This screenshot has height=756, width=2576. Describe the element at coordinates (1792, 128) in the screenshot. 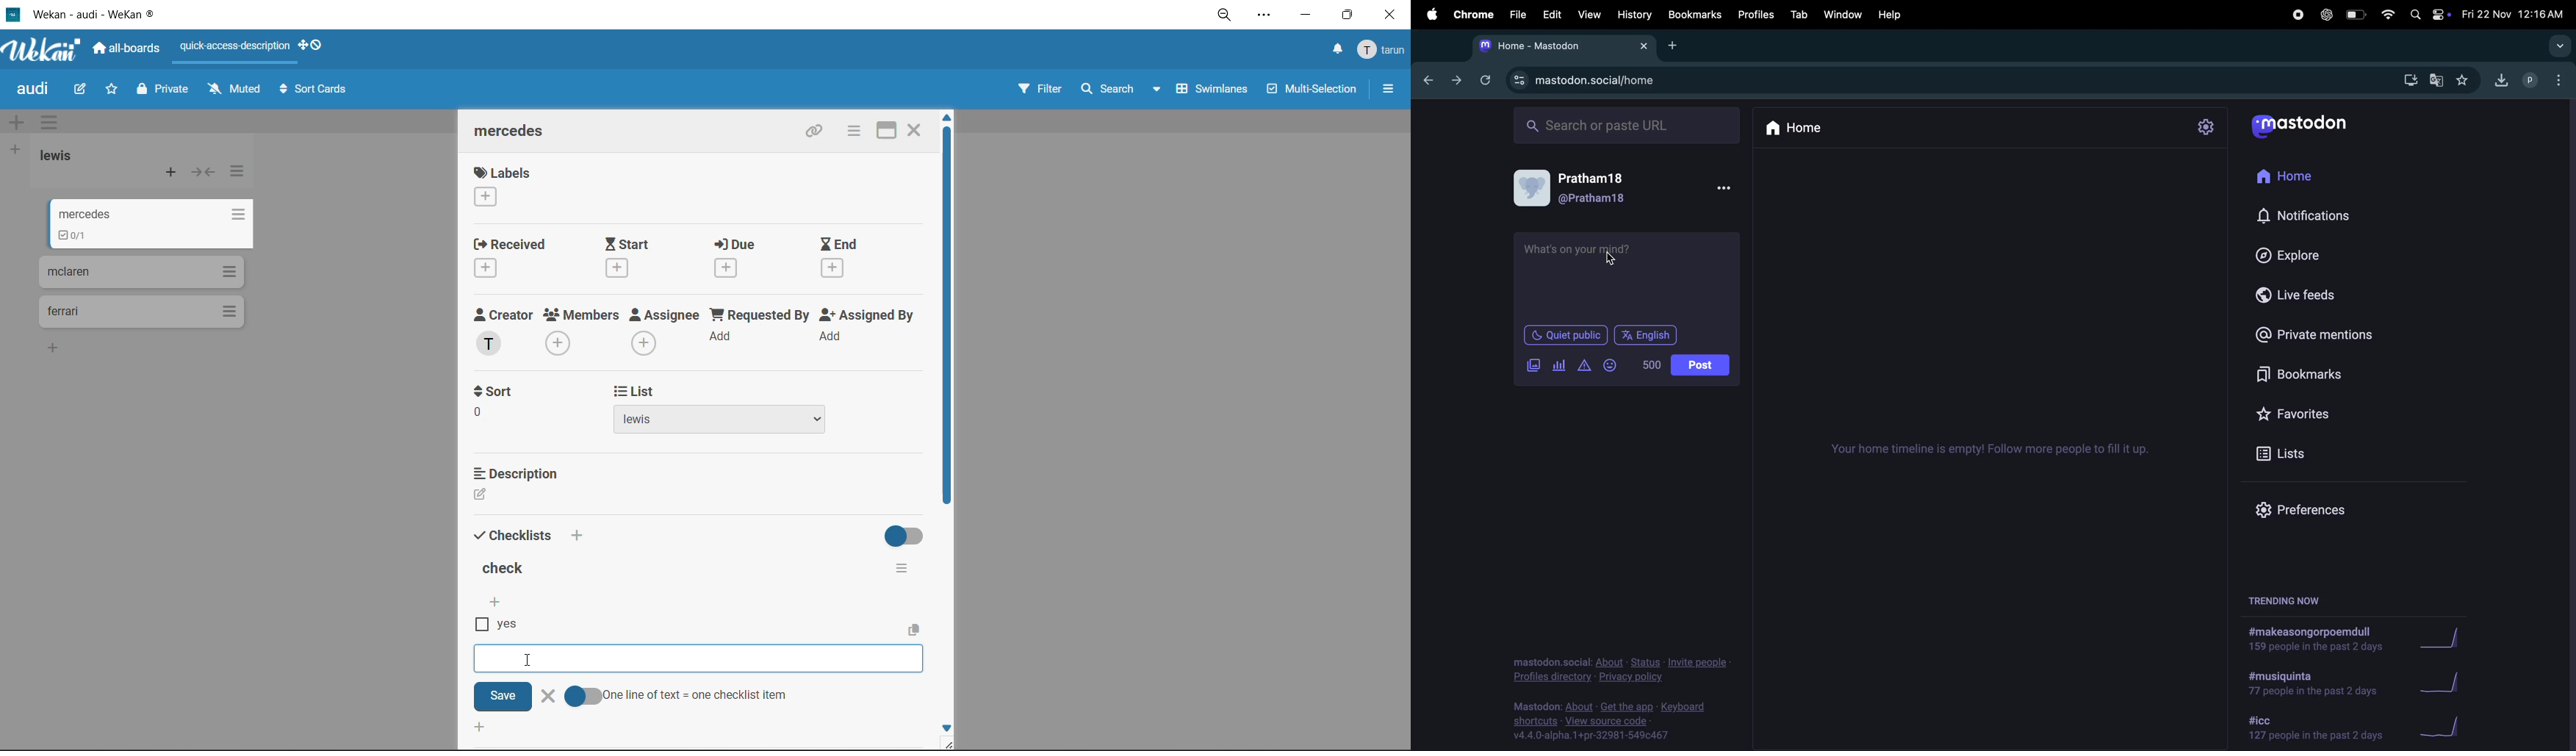

I see `home` at that location.